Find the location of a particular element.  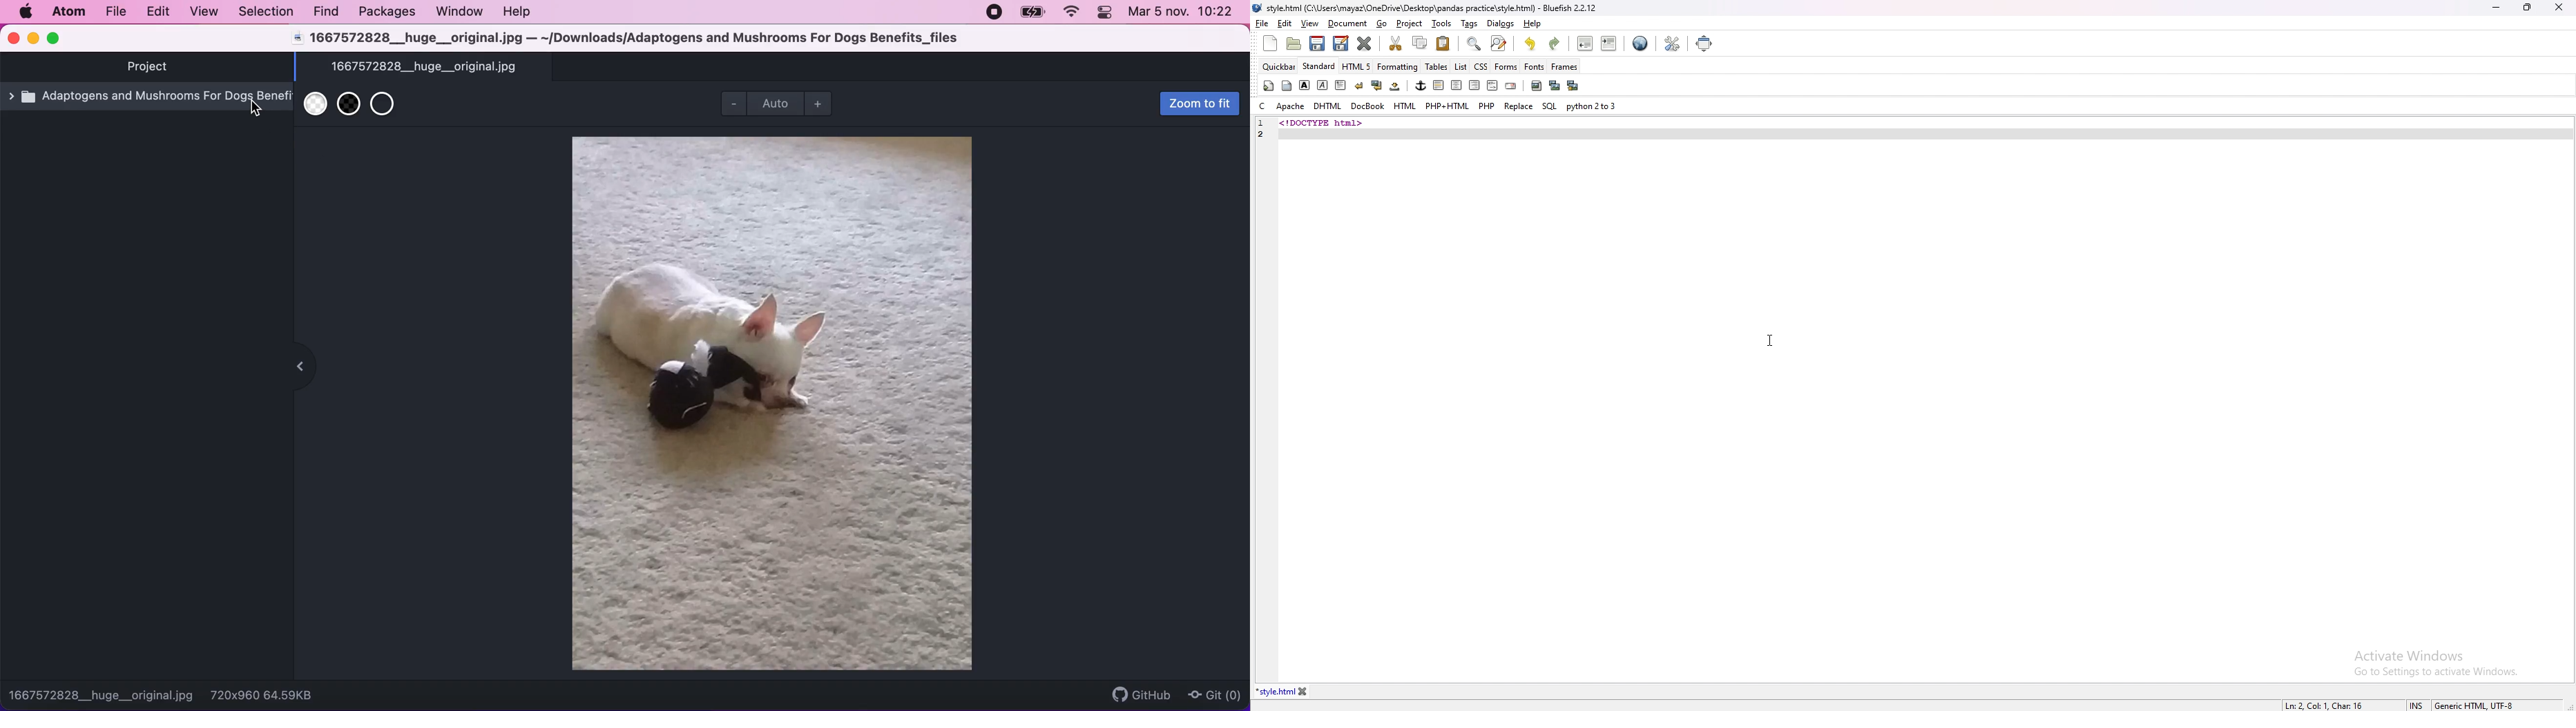

battery is located at coordinates (1030, 13).